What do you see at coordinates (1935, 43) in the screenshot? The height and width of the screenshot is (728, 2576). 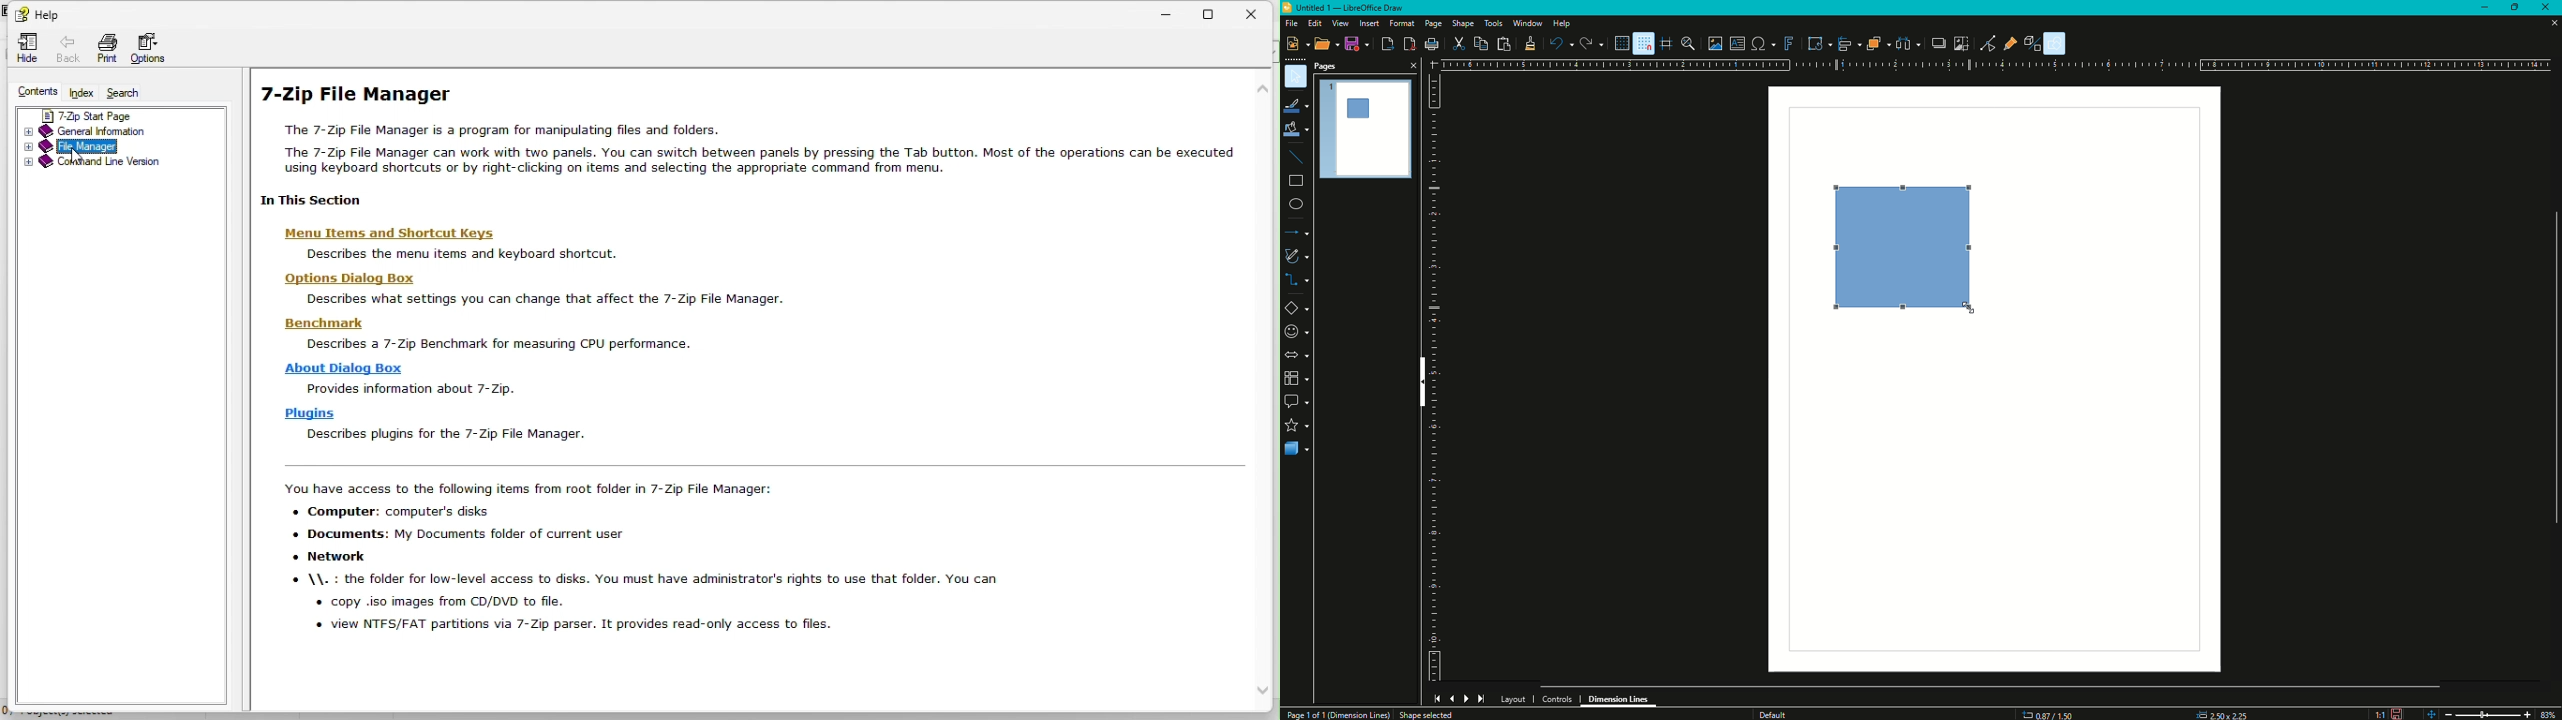 I see `Shadow` at bounding box center [1935, 43].